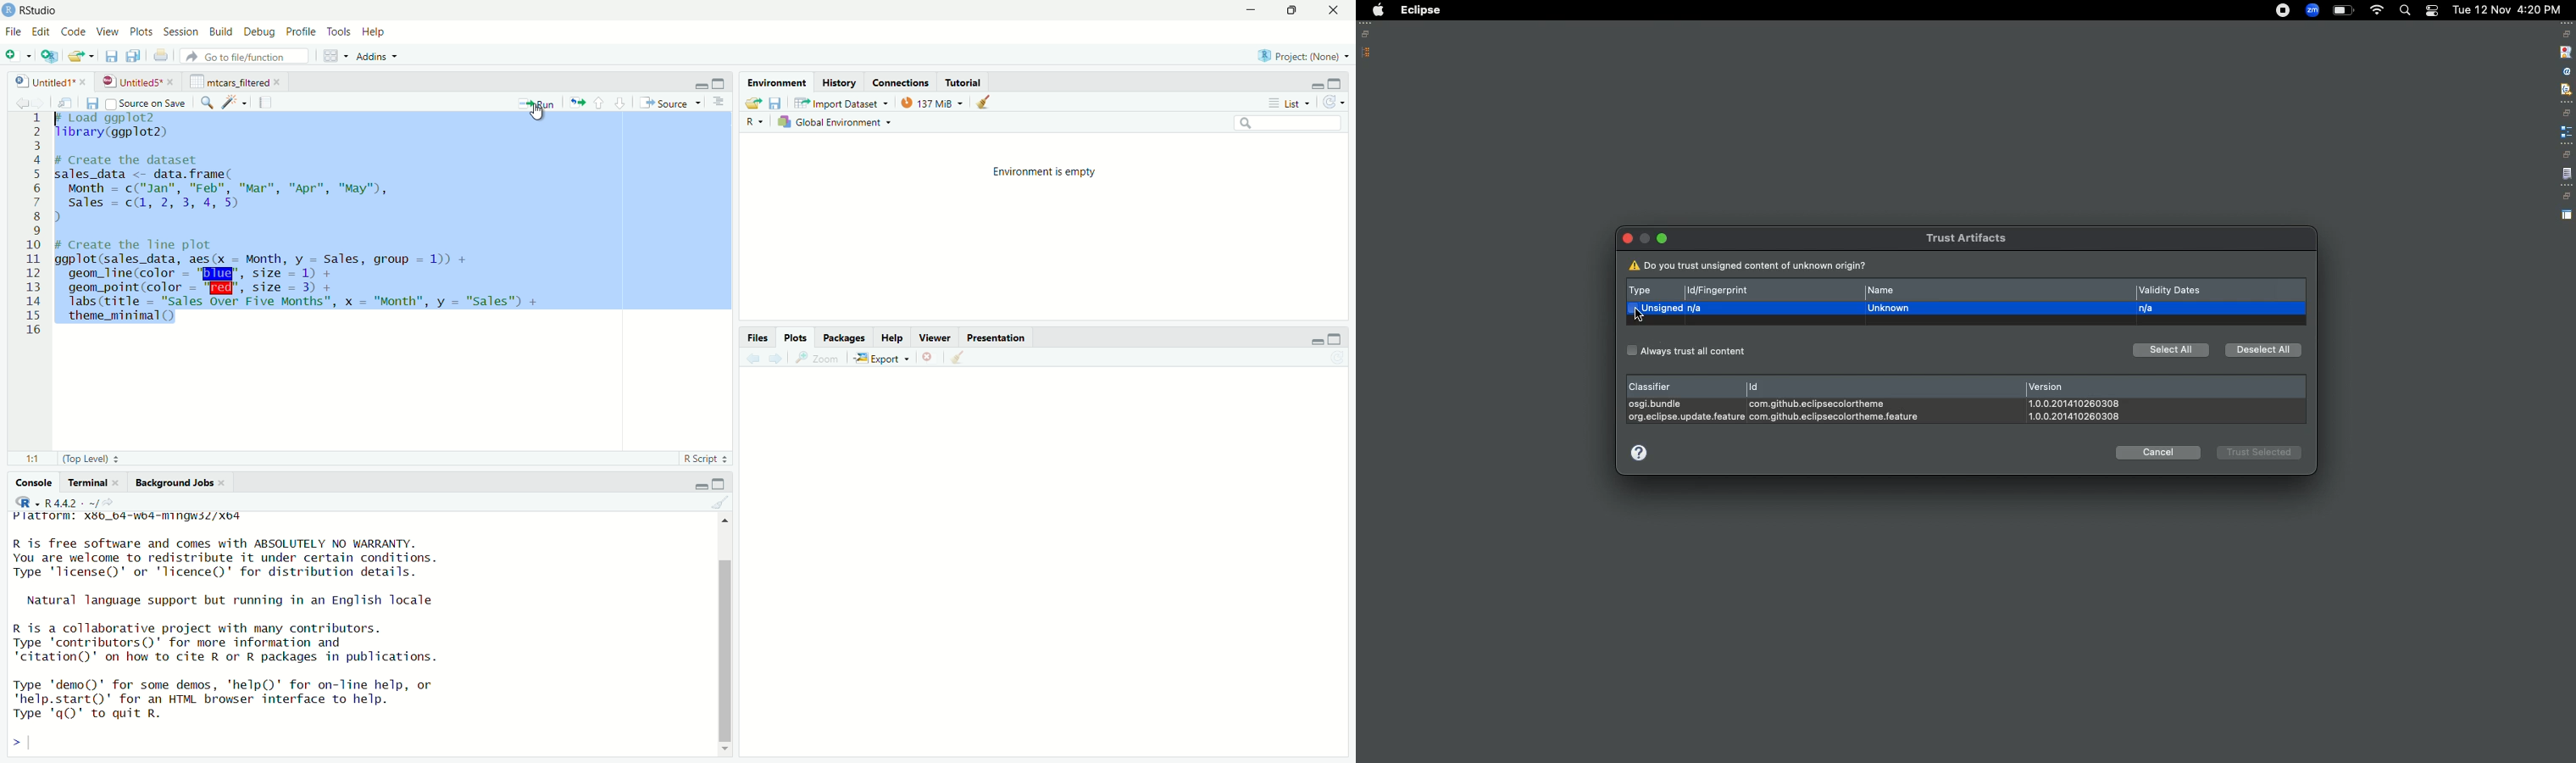 This screenshot has height=784, width=2576. Describe the element at coordinates (1367, 53) in the screenshot. I see `Package explorer` at that location.